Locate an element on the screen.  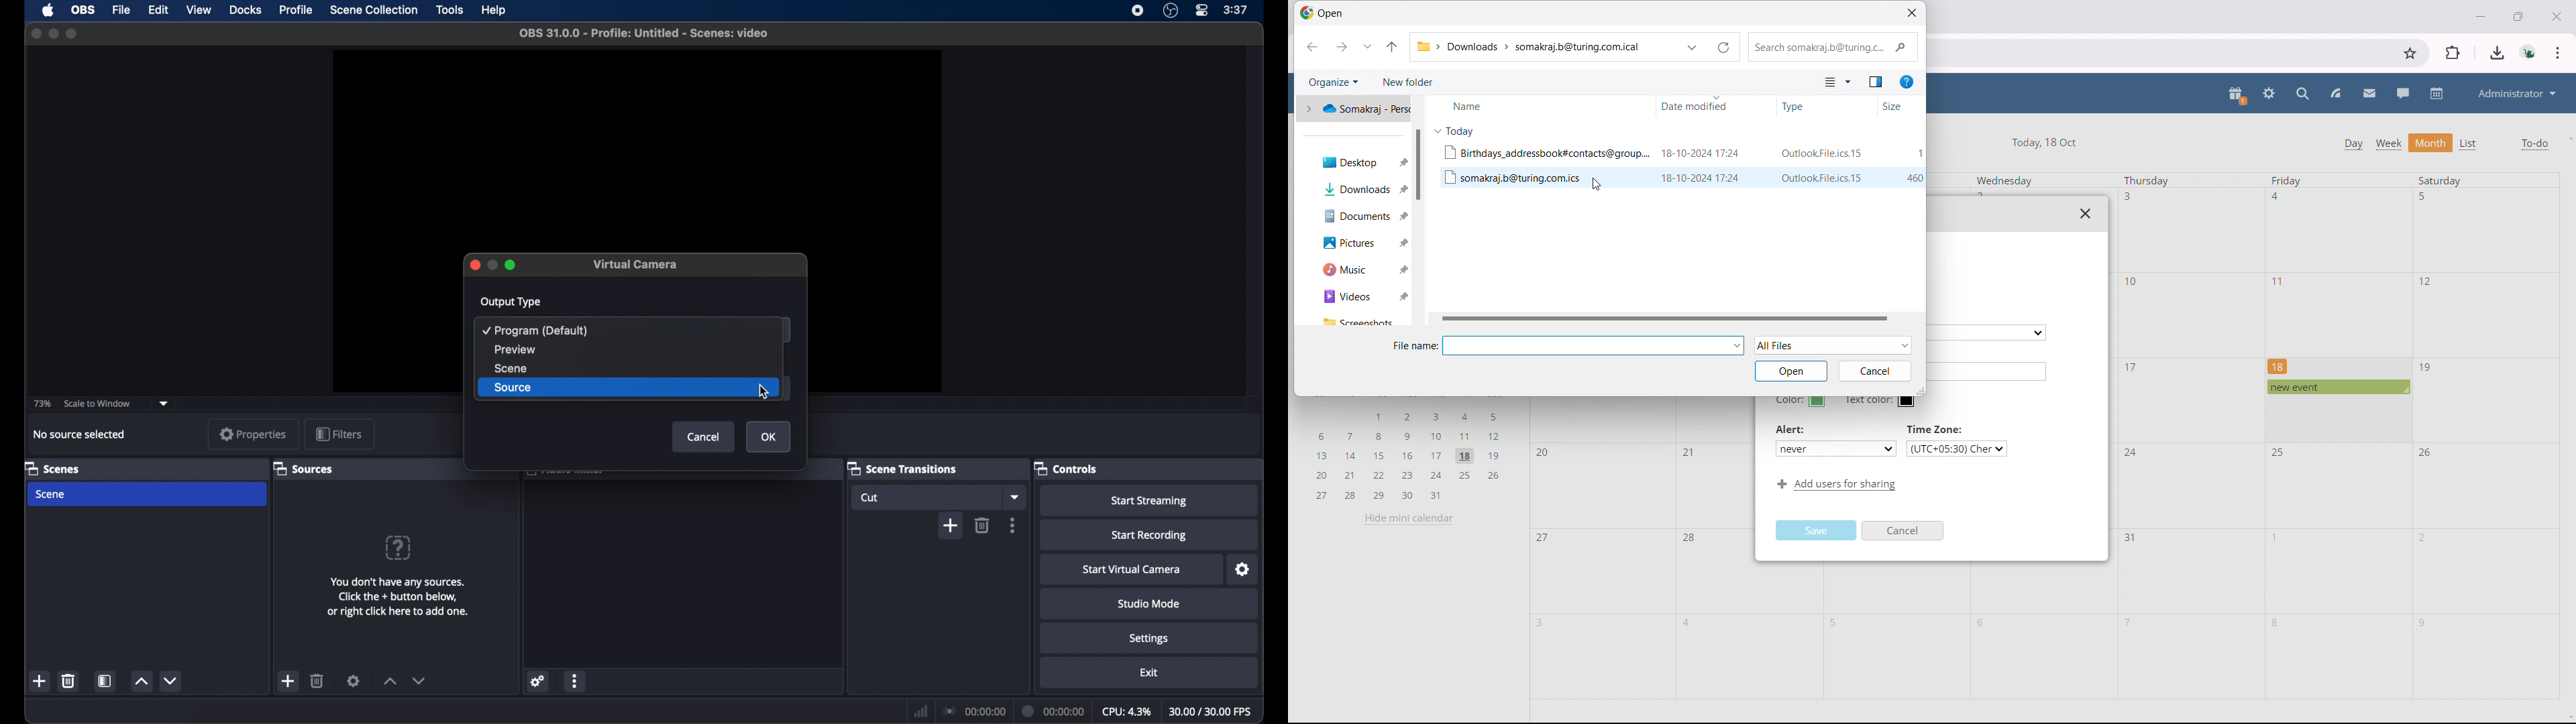
start virtual camera is located at coordinates (1132, 570).